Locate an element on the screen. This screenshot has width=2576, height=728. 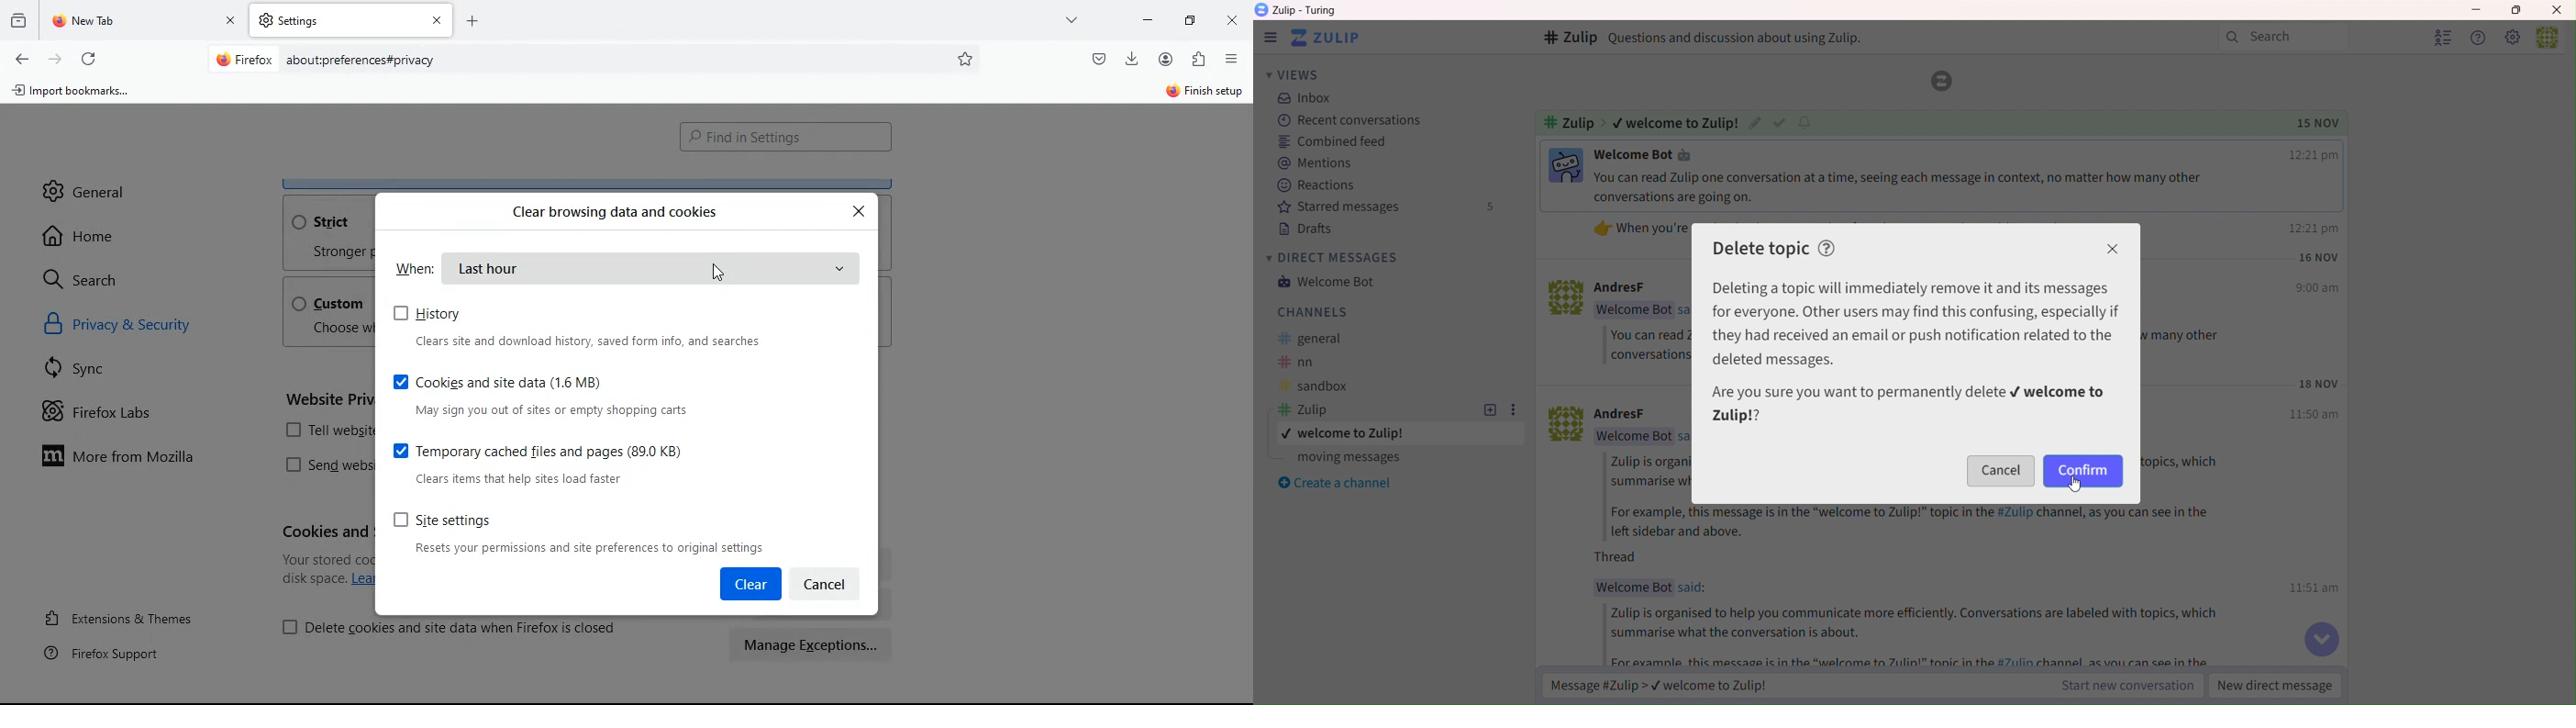
close is located at coordinates (861, 211).